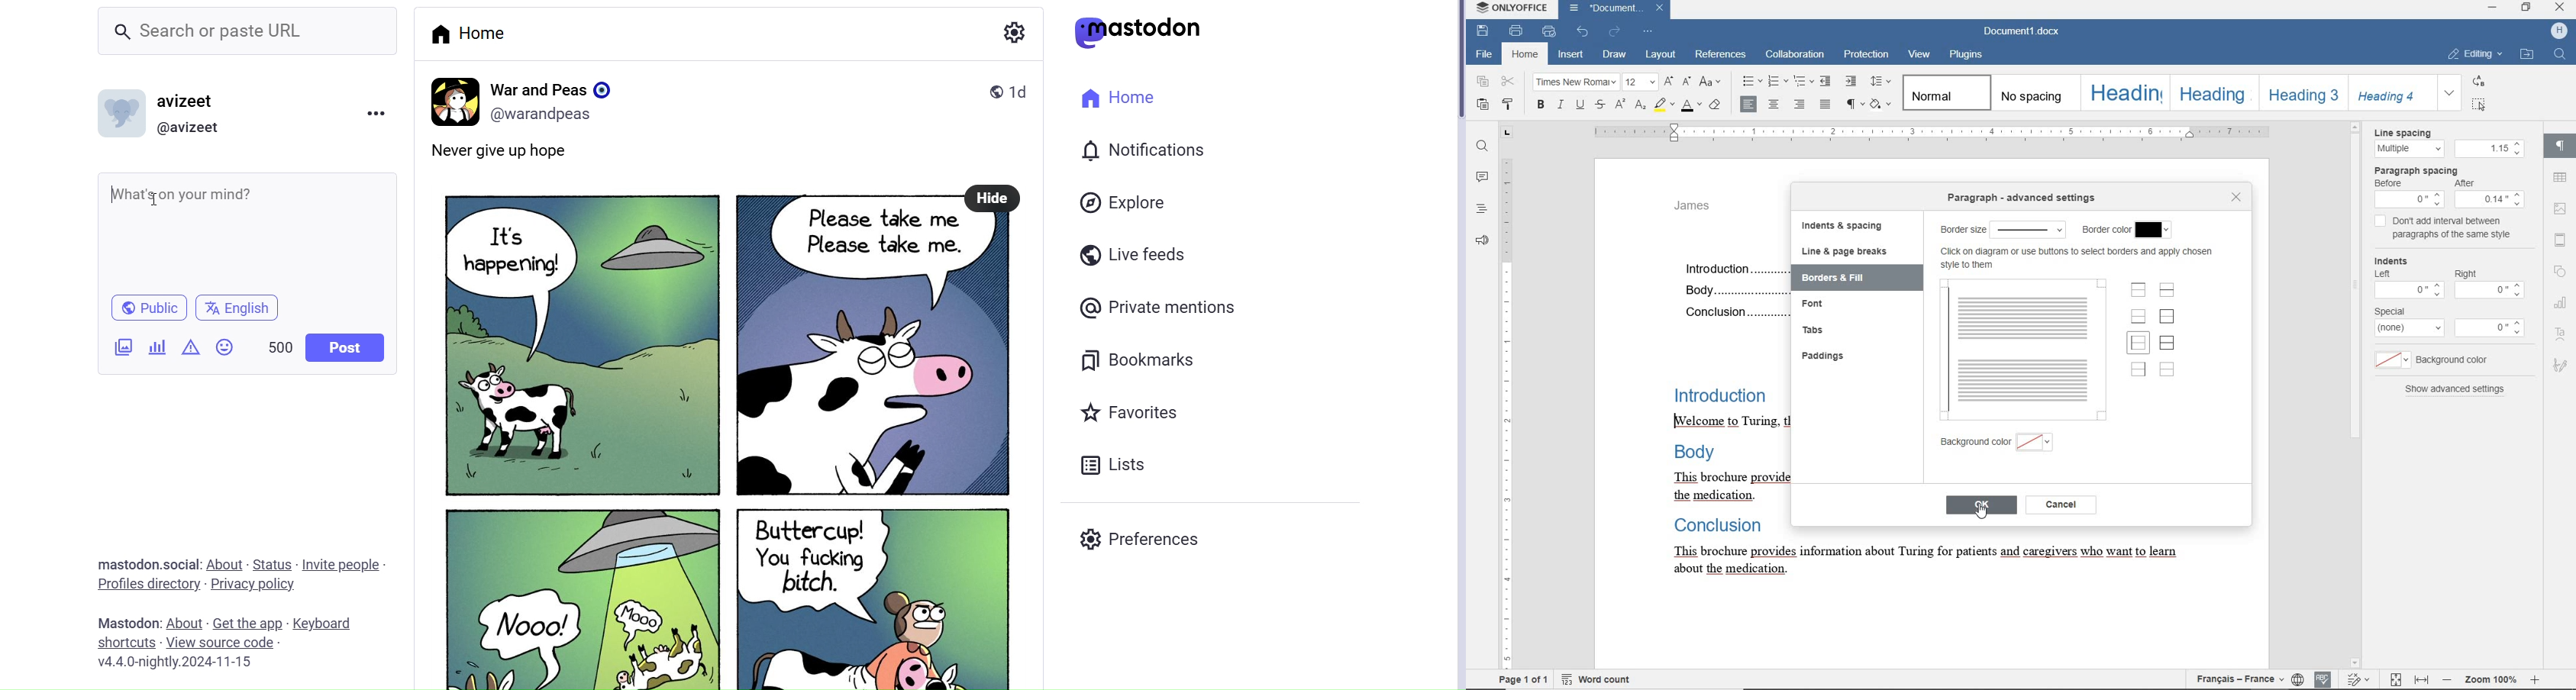 The height and width of the screenshot is (700, 2576). Describe the element at coordinates (1960, 230) in the screenshot. I see `border size` at that location.